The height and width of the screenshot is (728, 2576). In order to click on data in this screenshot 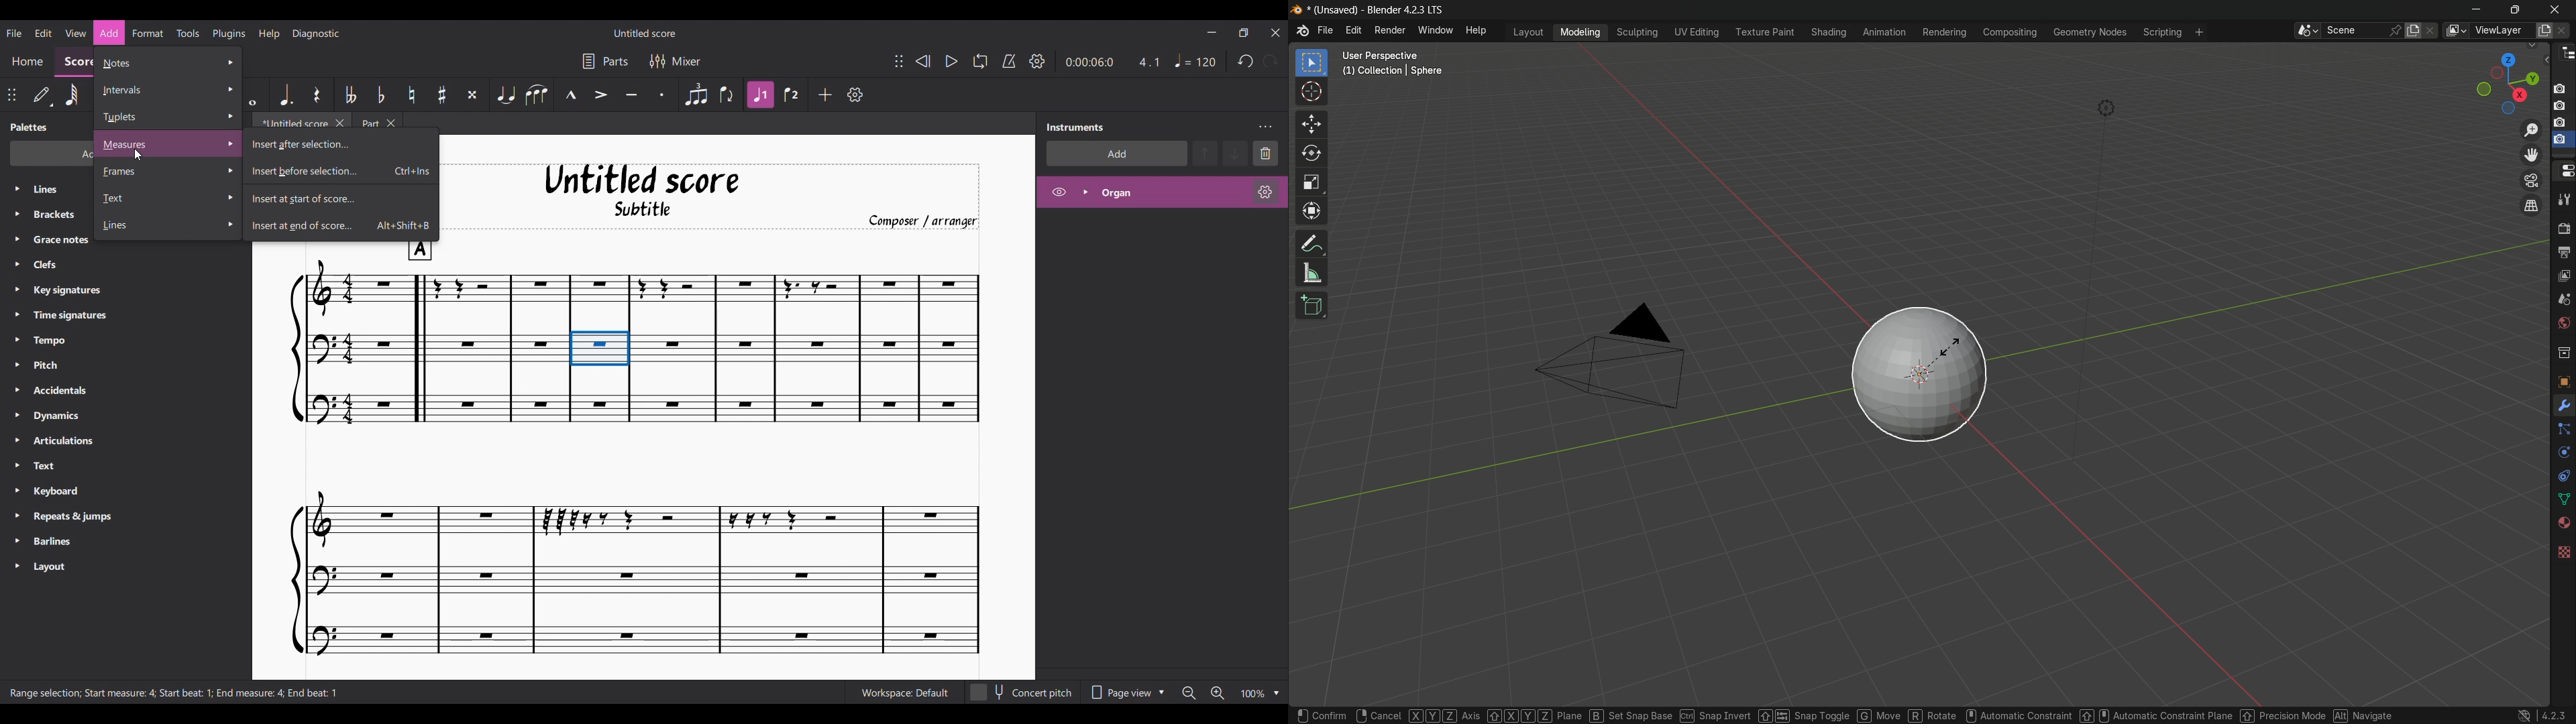, I will do `click(2563, 498)`.